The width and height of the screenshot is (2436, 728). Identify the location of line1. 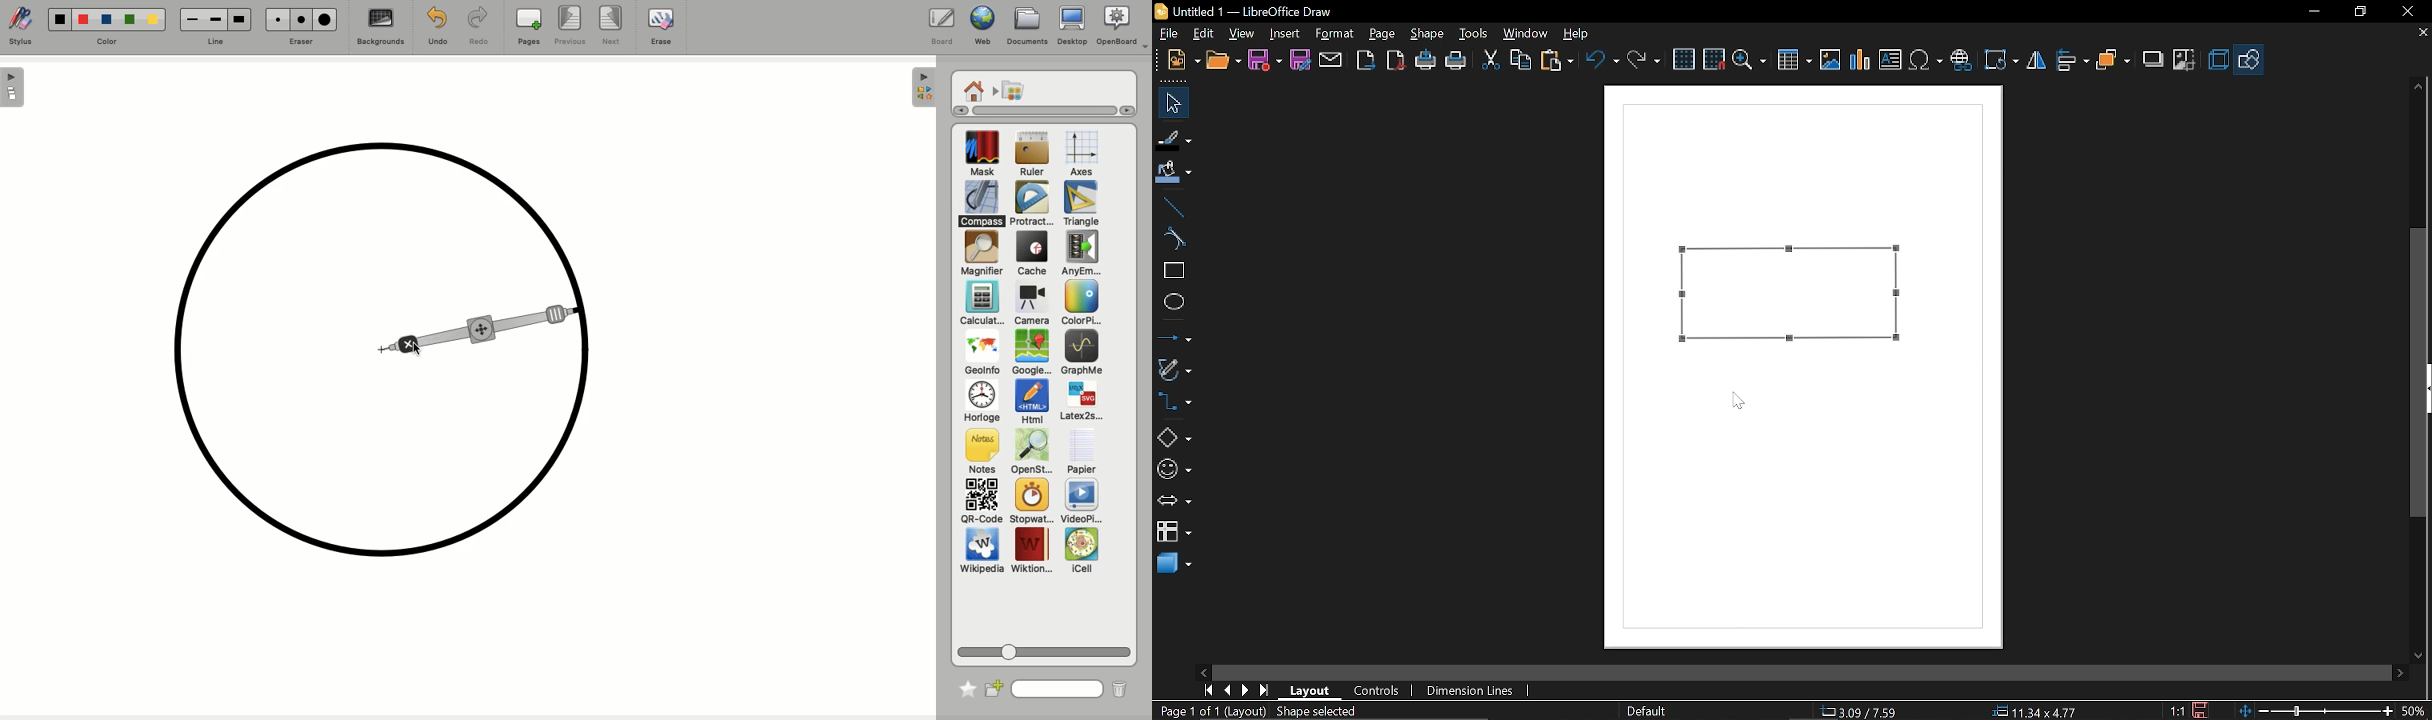
(191, 18).